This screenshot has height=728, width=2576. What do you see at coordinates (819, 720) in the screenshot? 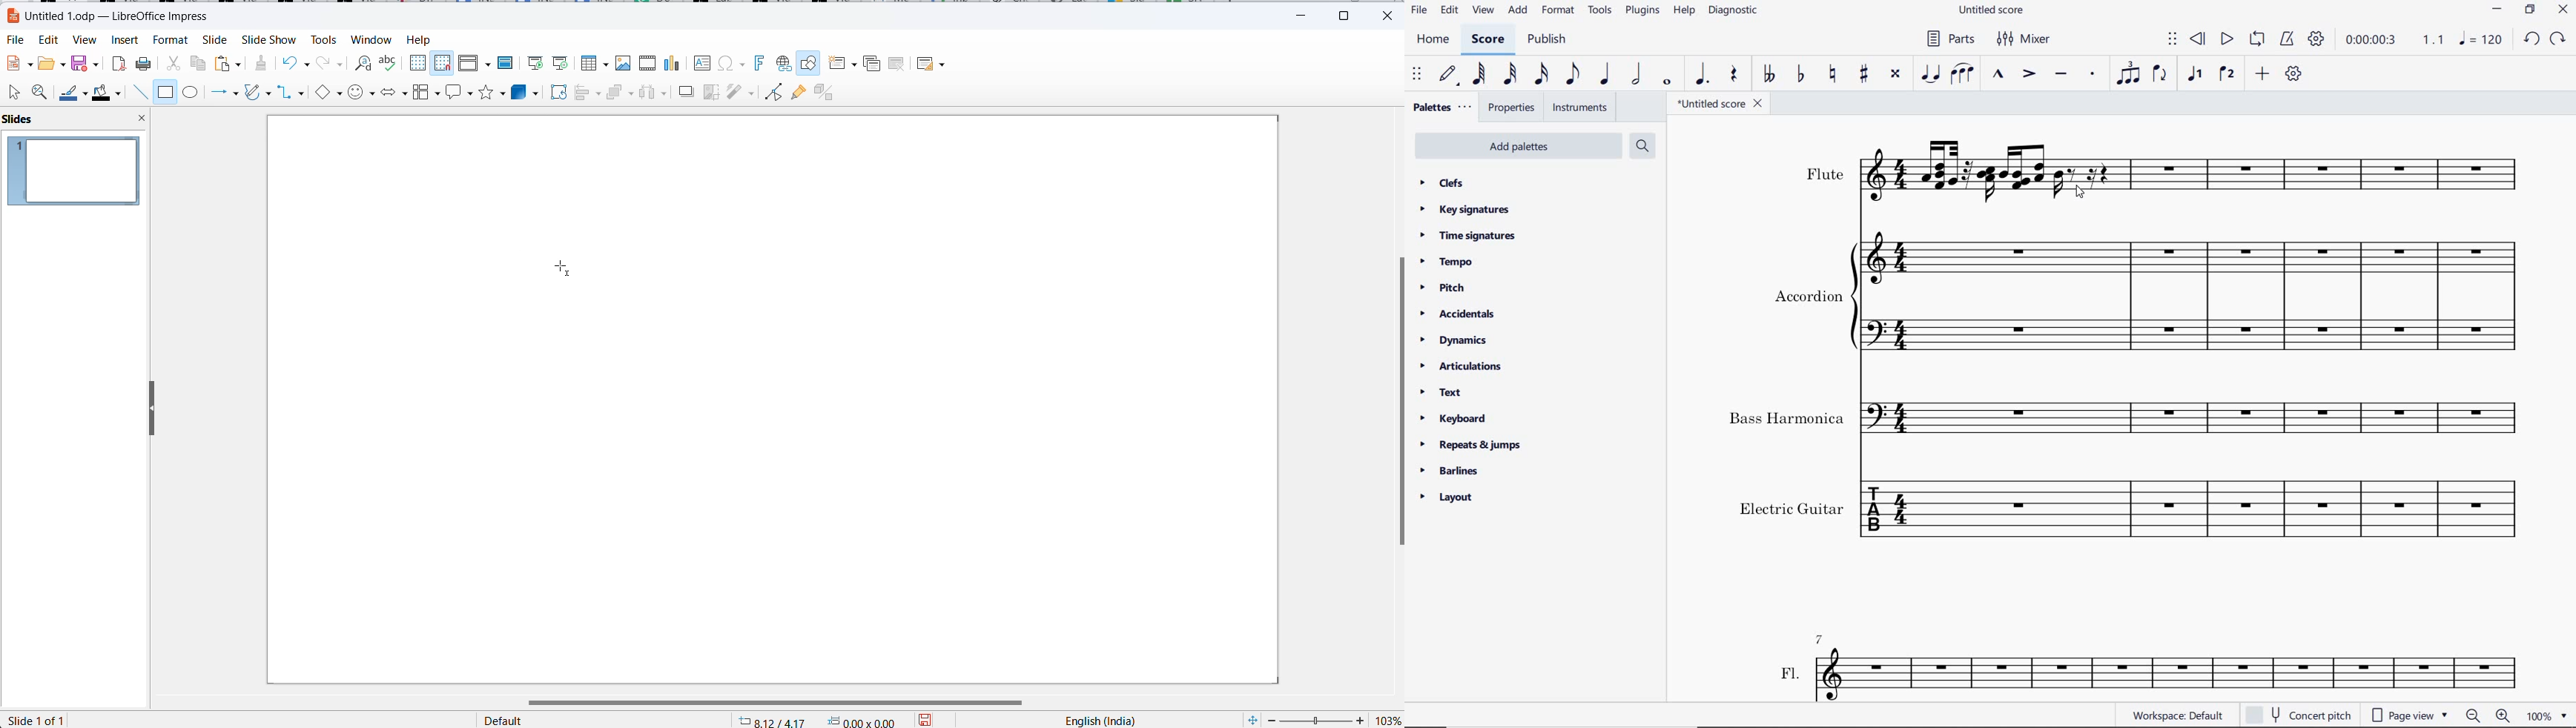
I see `cursor mapping` at bounding box center [819, 720].